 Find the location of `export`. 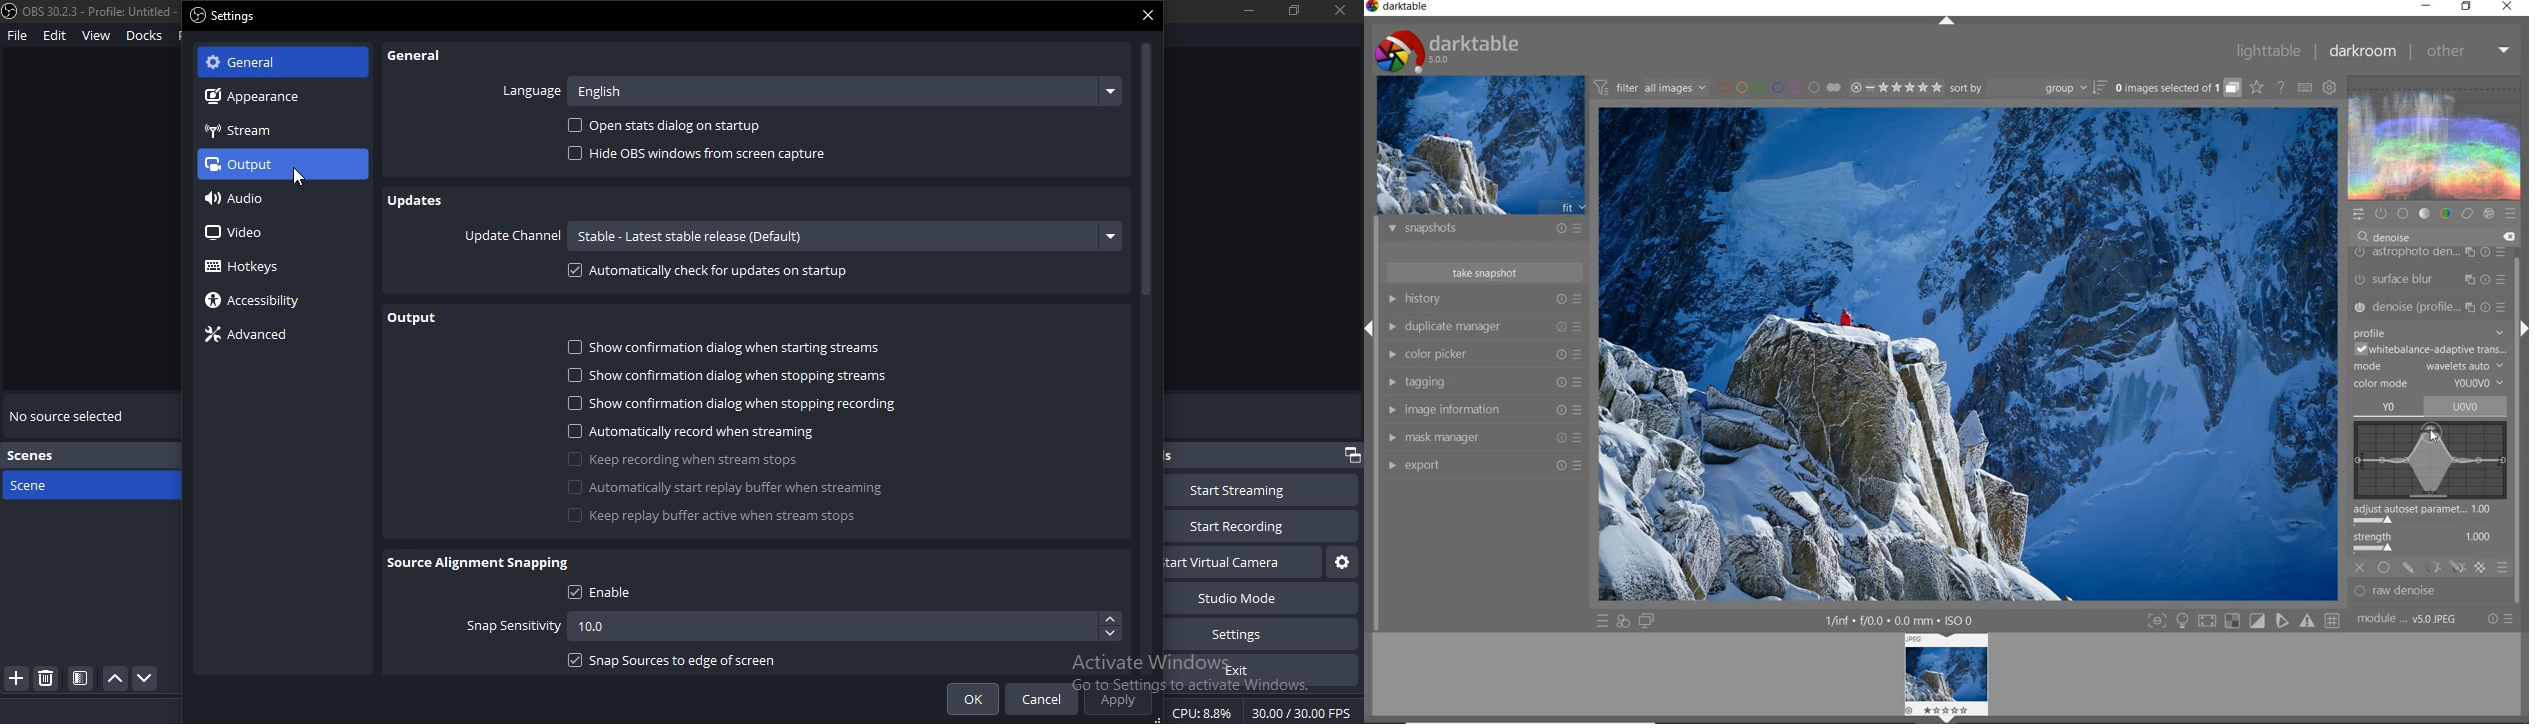

export is located at coordinates (1482, 465).